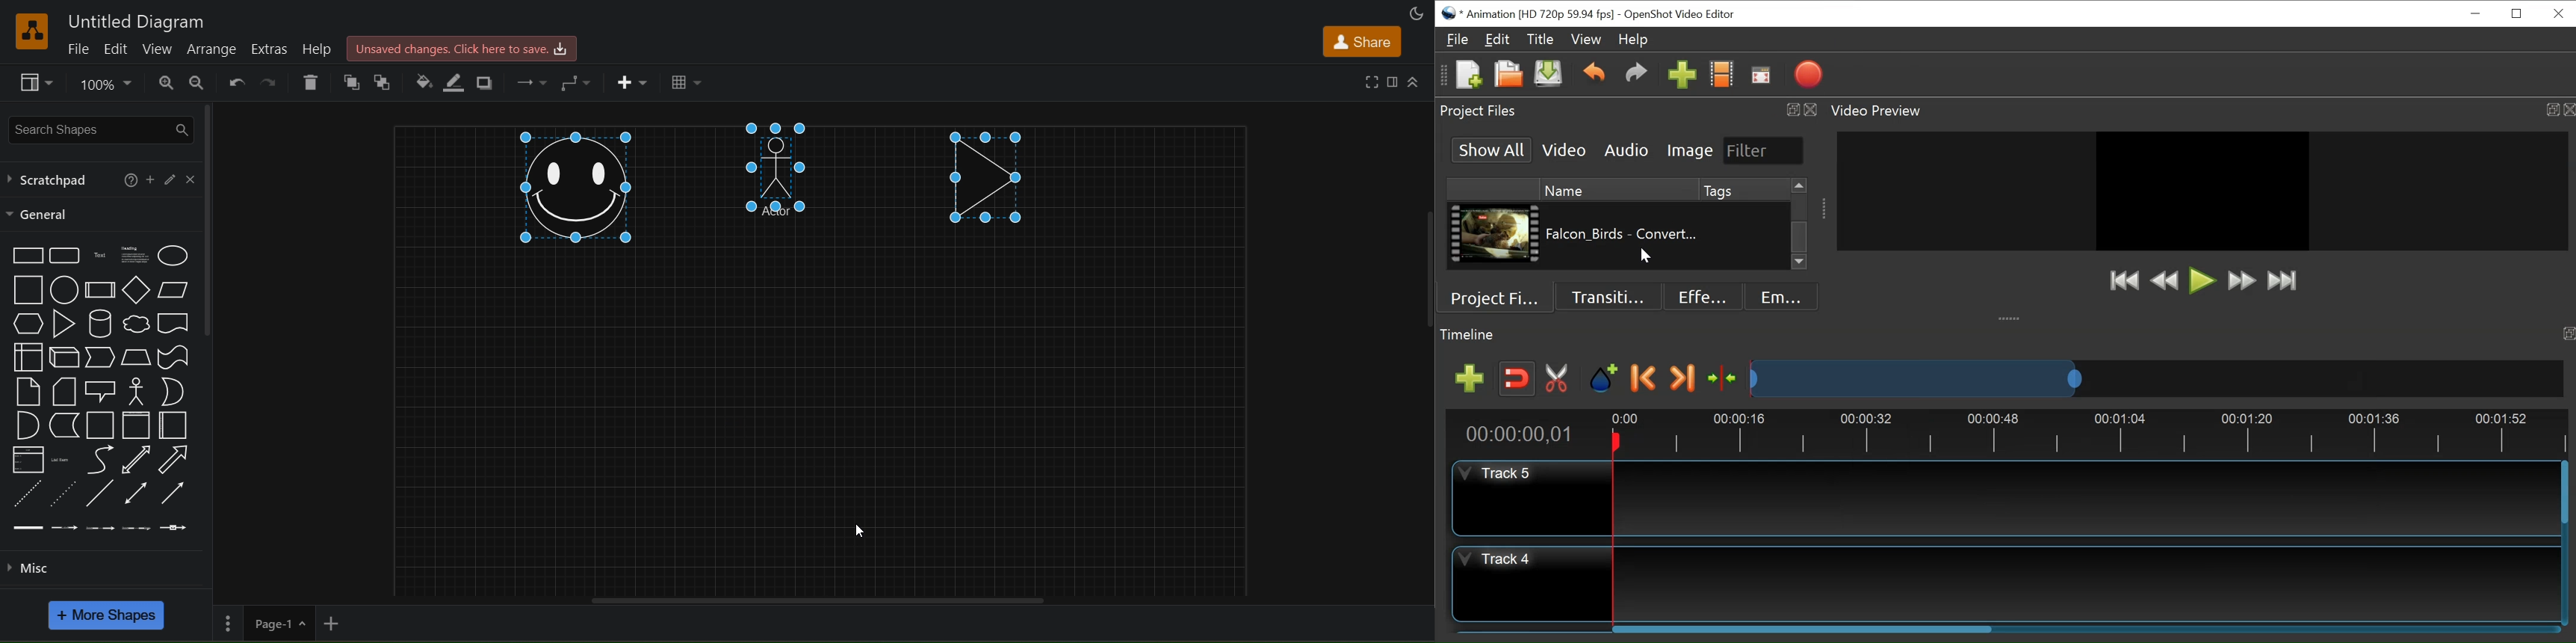  I want to click on rectangle, so click(25, 256).